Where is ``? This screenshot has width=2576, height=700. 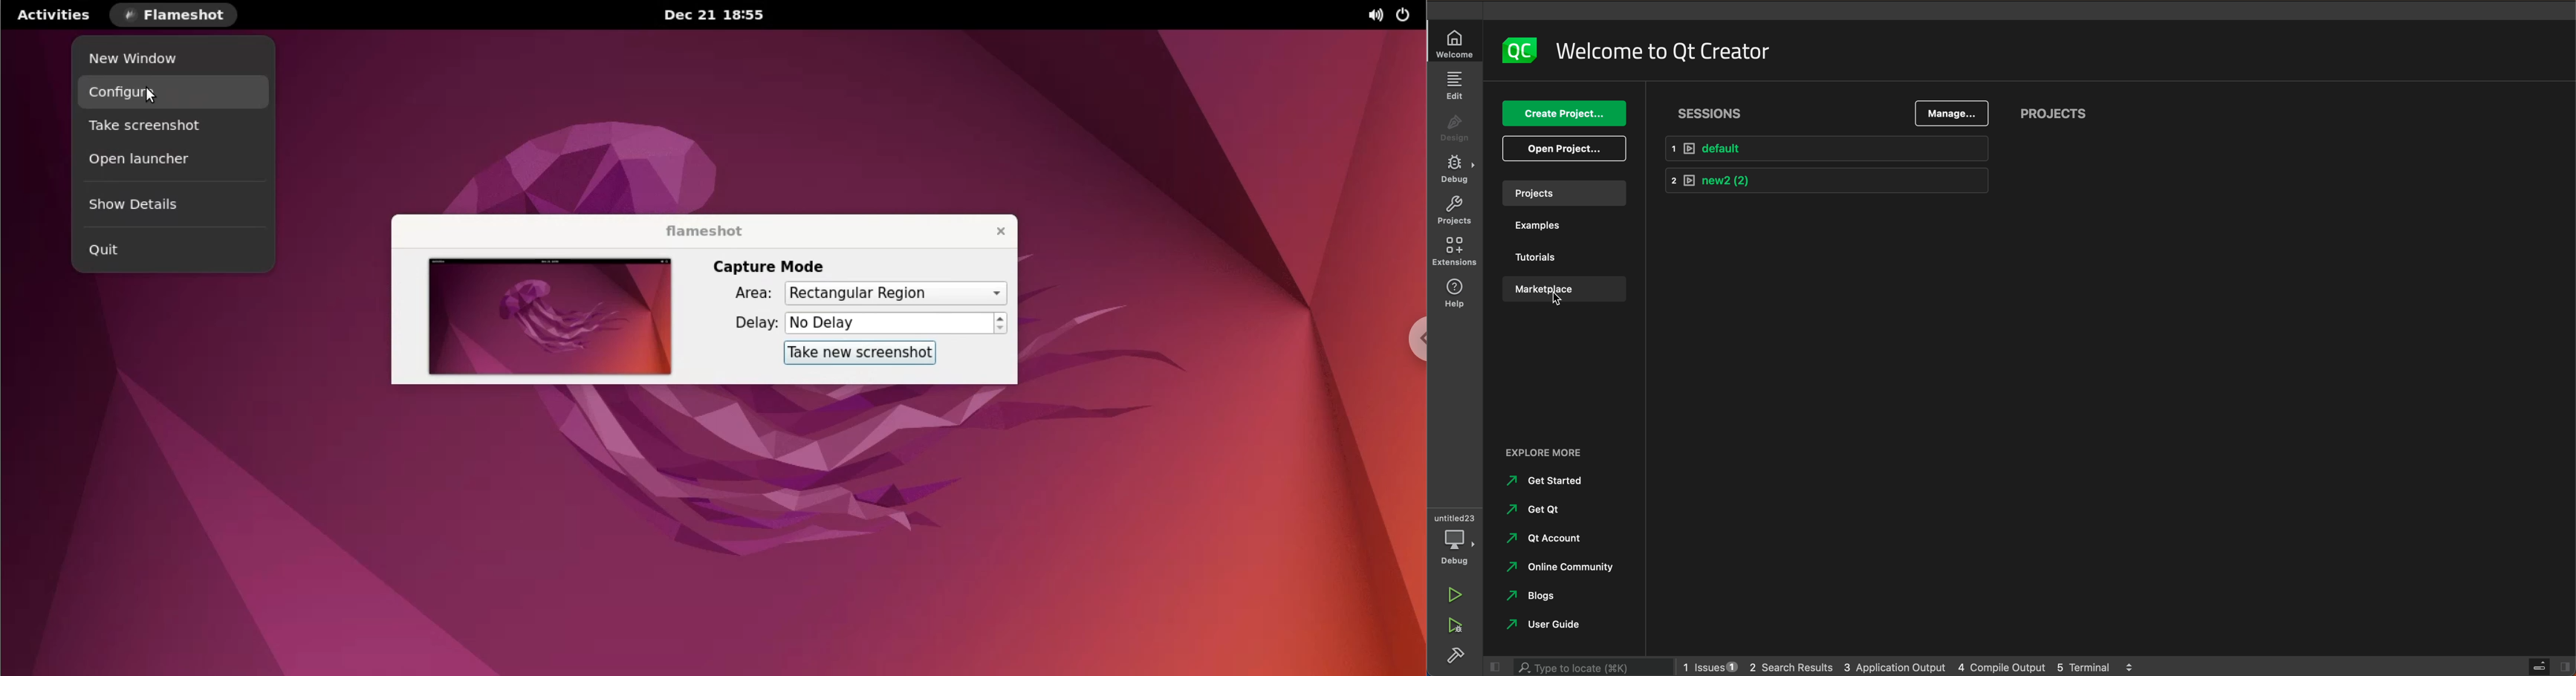
 is located at coordinates (1549, 452).